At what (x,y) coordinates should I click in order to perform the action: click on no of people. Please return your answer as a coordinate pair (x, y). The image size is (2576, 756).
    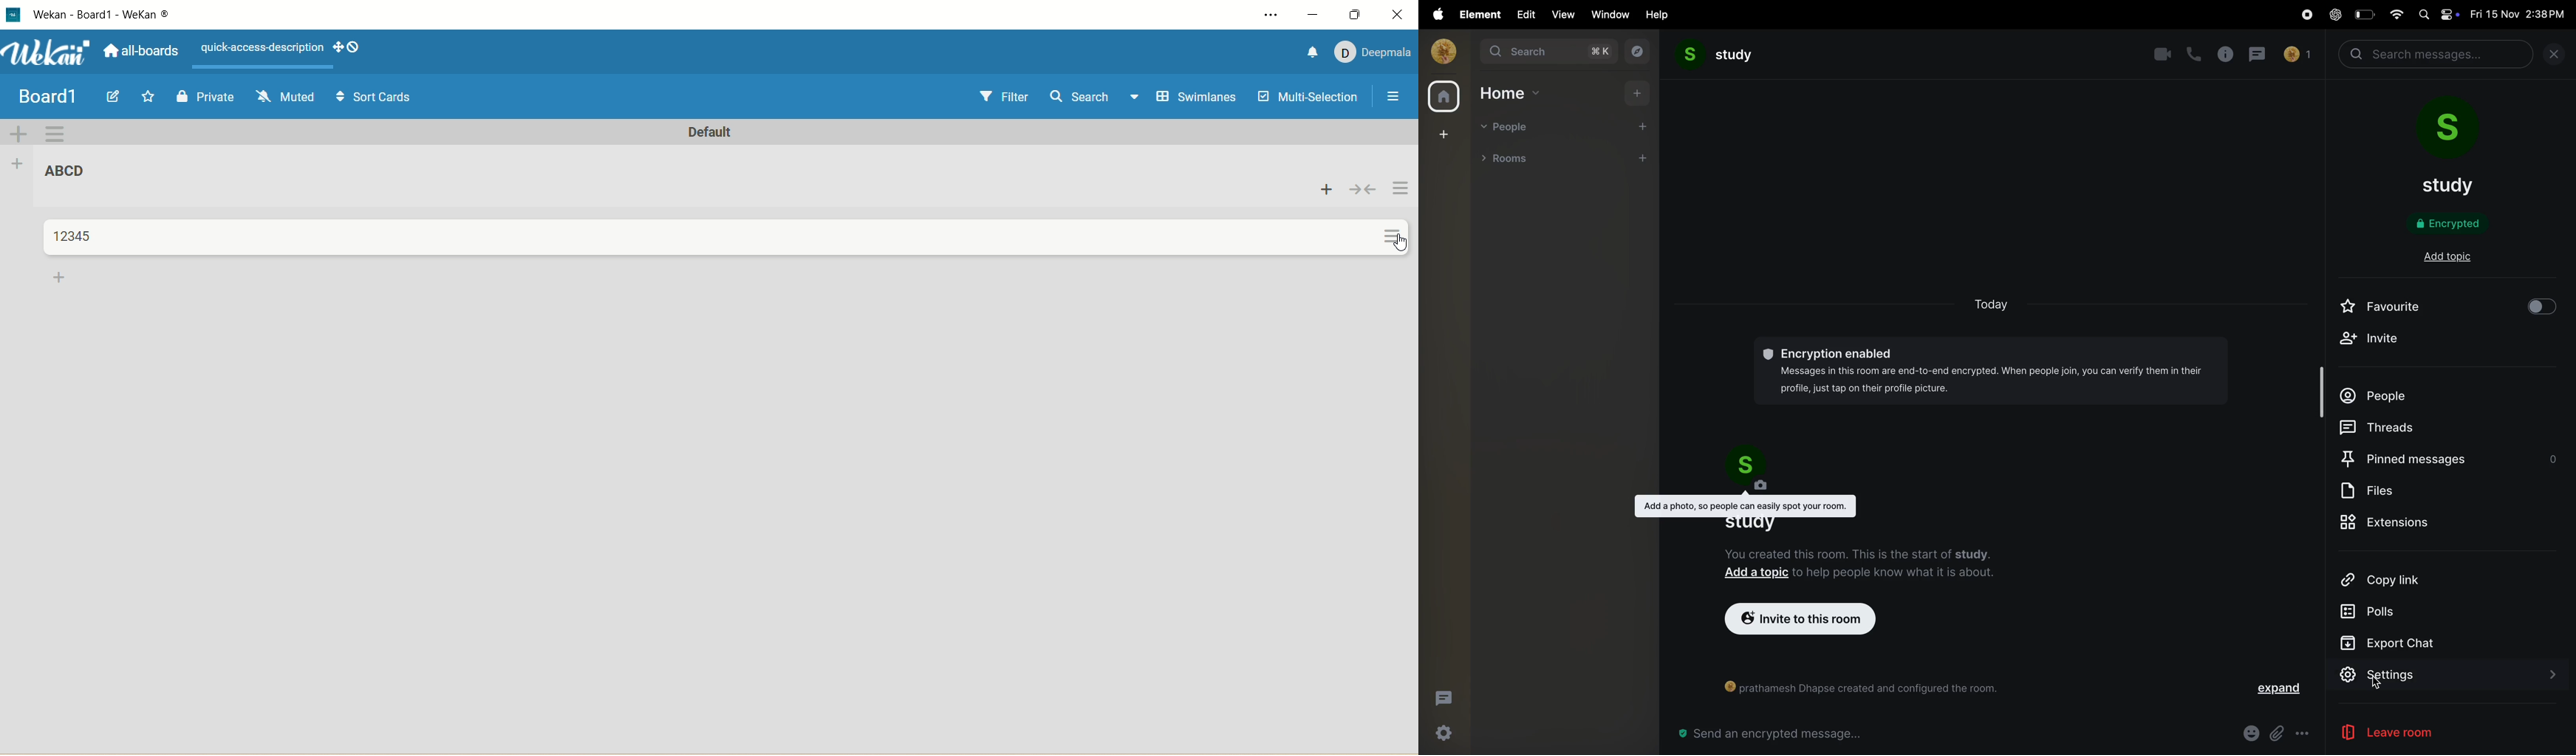
    Looking at the image, I should click on (2297, 56).